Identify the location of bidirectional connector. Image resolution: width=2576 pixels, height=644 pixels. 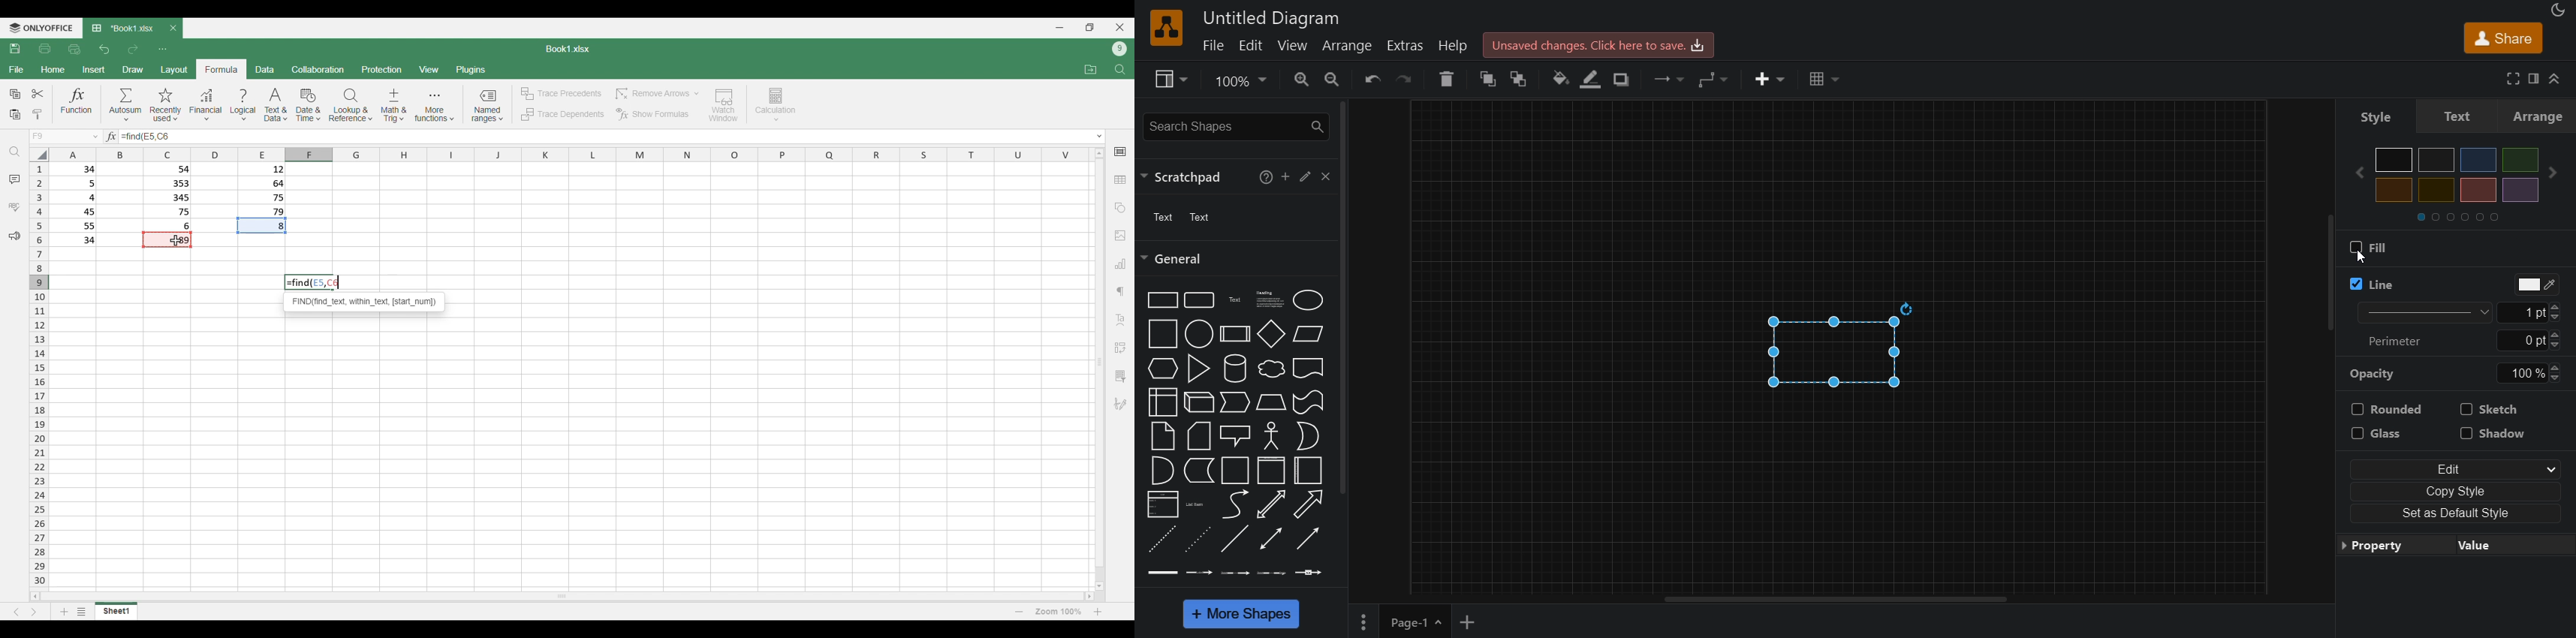
(1270, 540).